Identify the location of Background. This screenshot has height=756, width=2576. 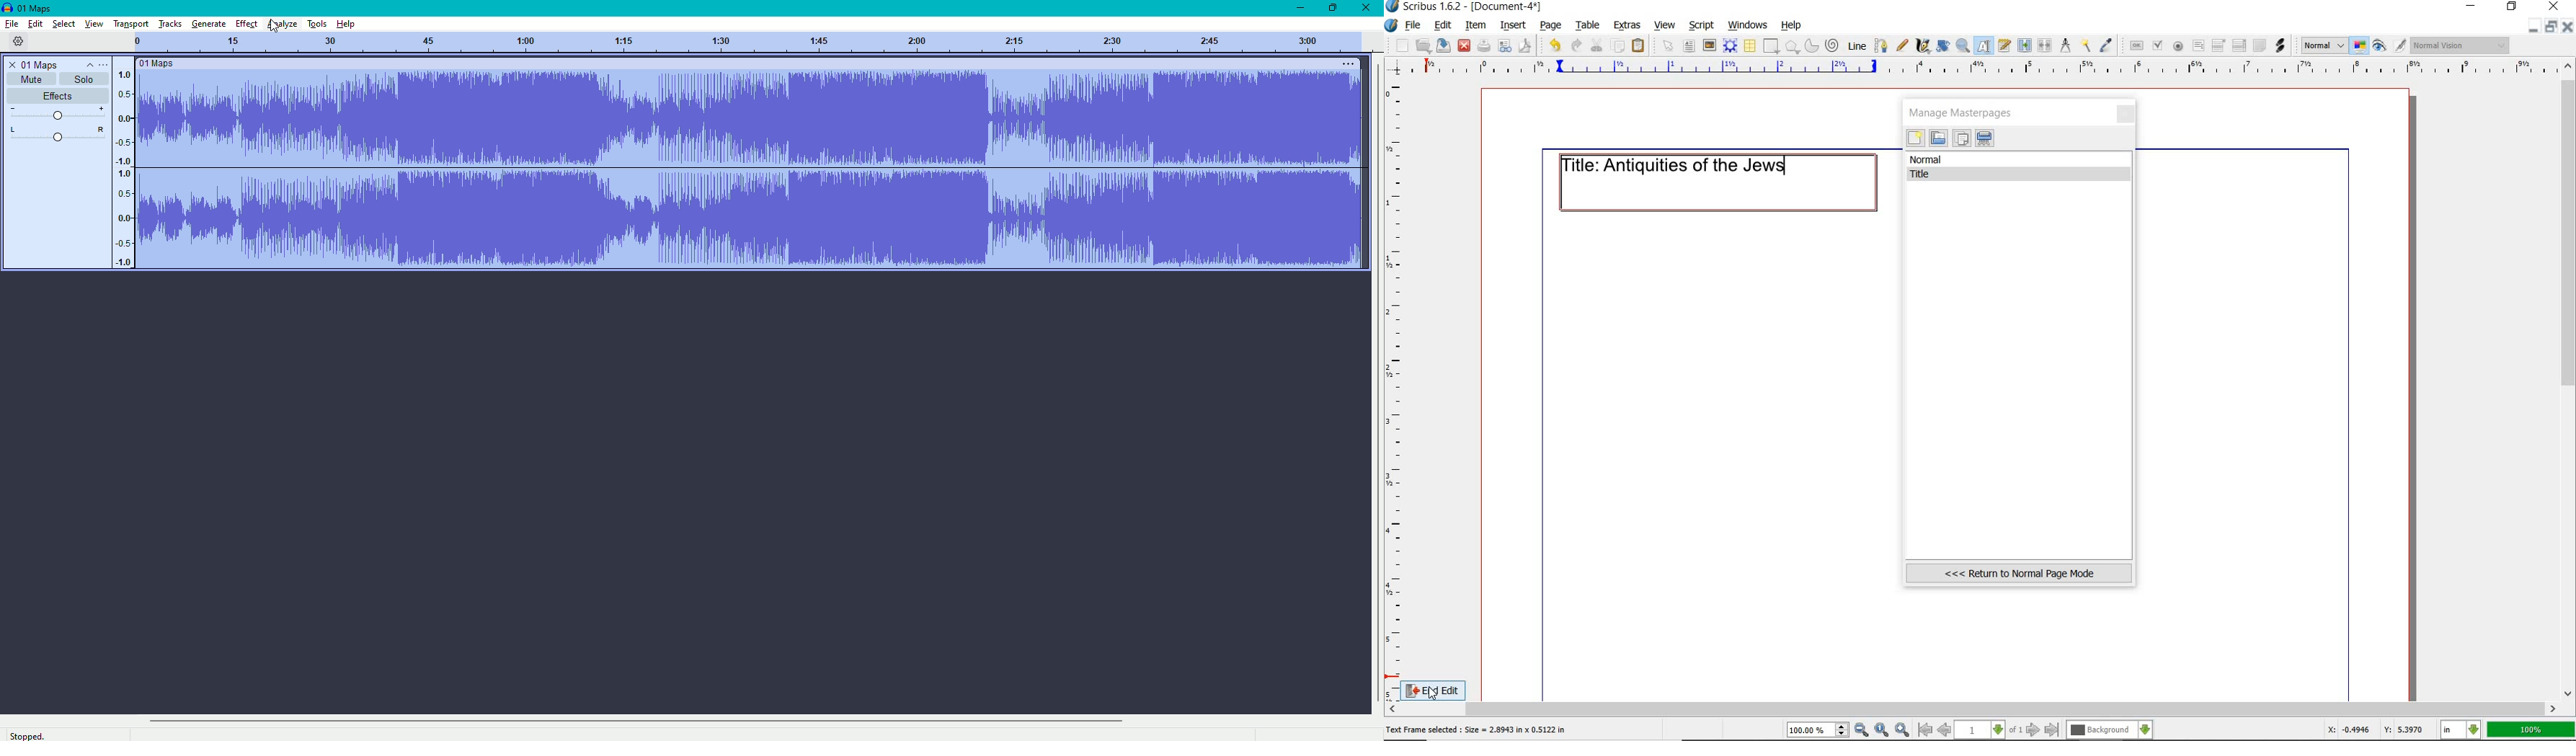
(2110, 730).